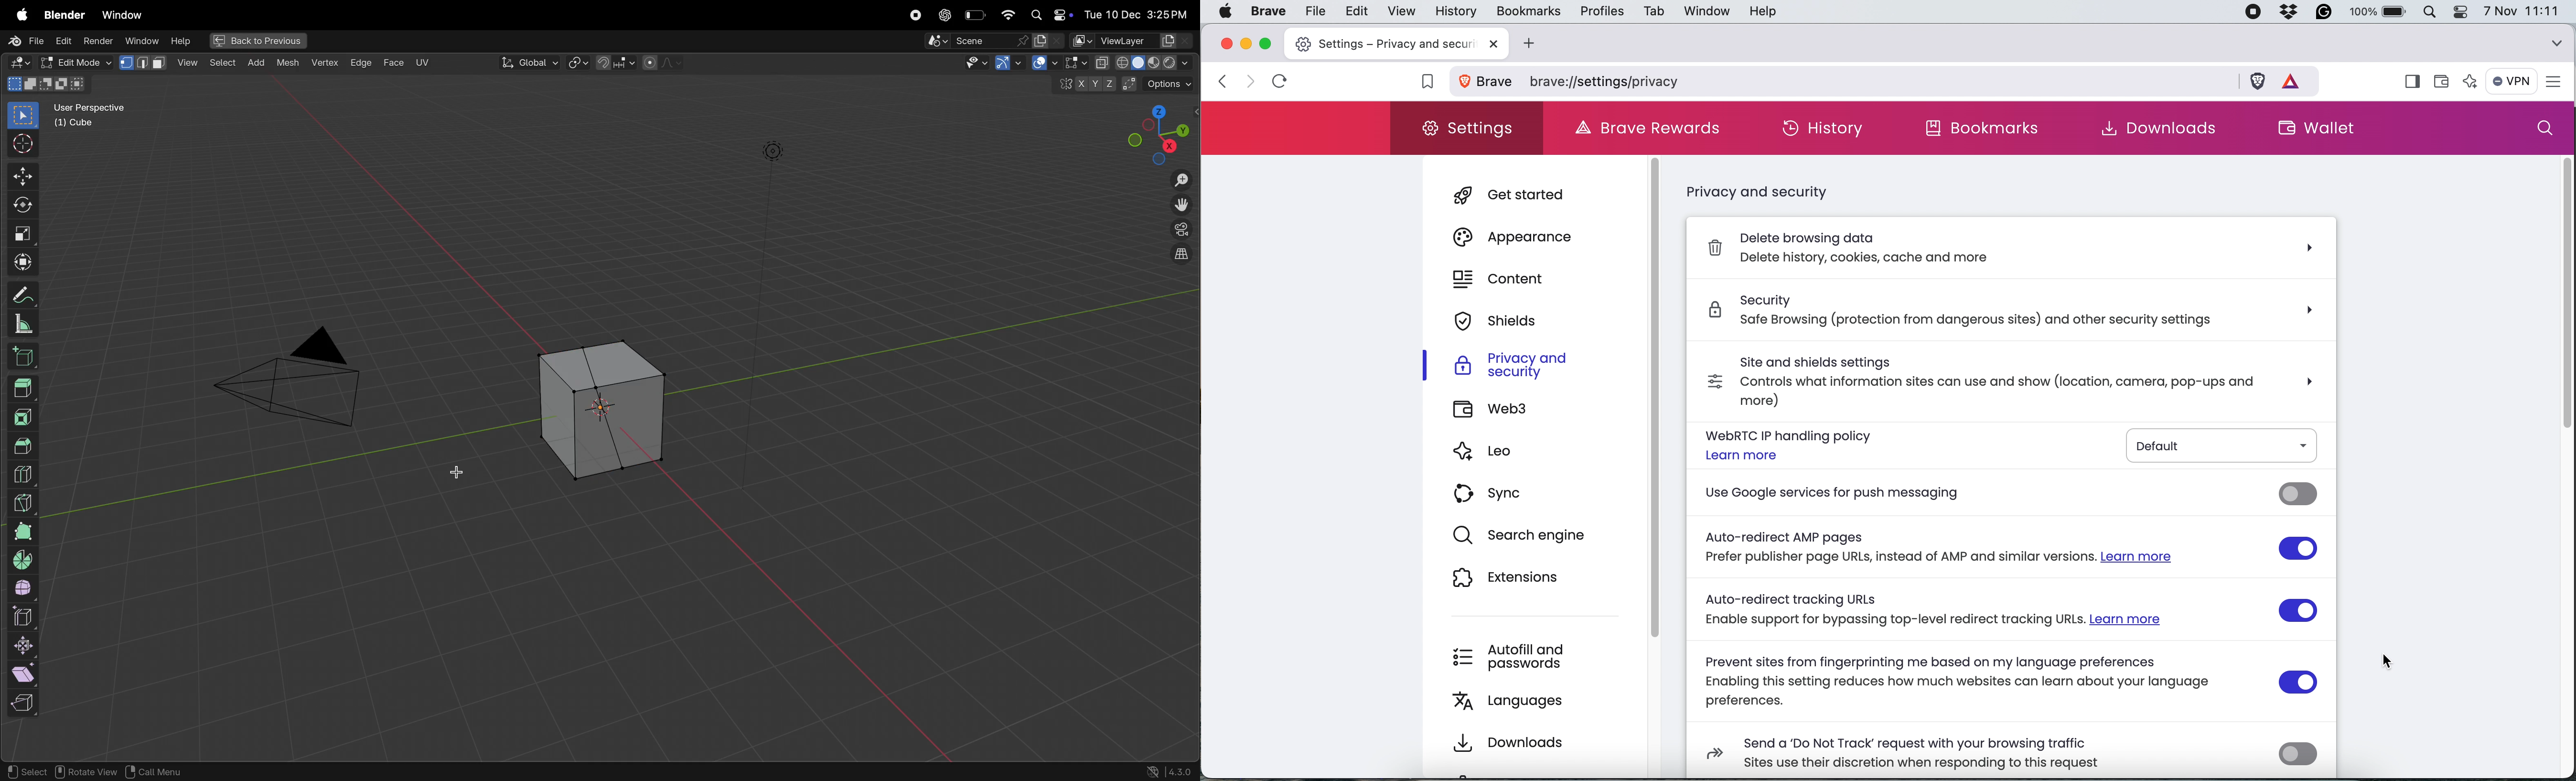 The image size is (2576, 784). What do you see at coordinates (325, 64) in the screenshot?
I see `vertex` at bounding box center [325, 64].